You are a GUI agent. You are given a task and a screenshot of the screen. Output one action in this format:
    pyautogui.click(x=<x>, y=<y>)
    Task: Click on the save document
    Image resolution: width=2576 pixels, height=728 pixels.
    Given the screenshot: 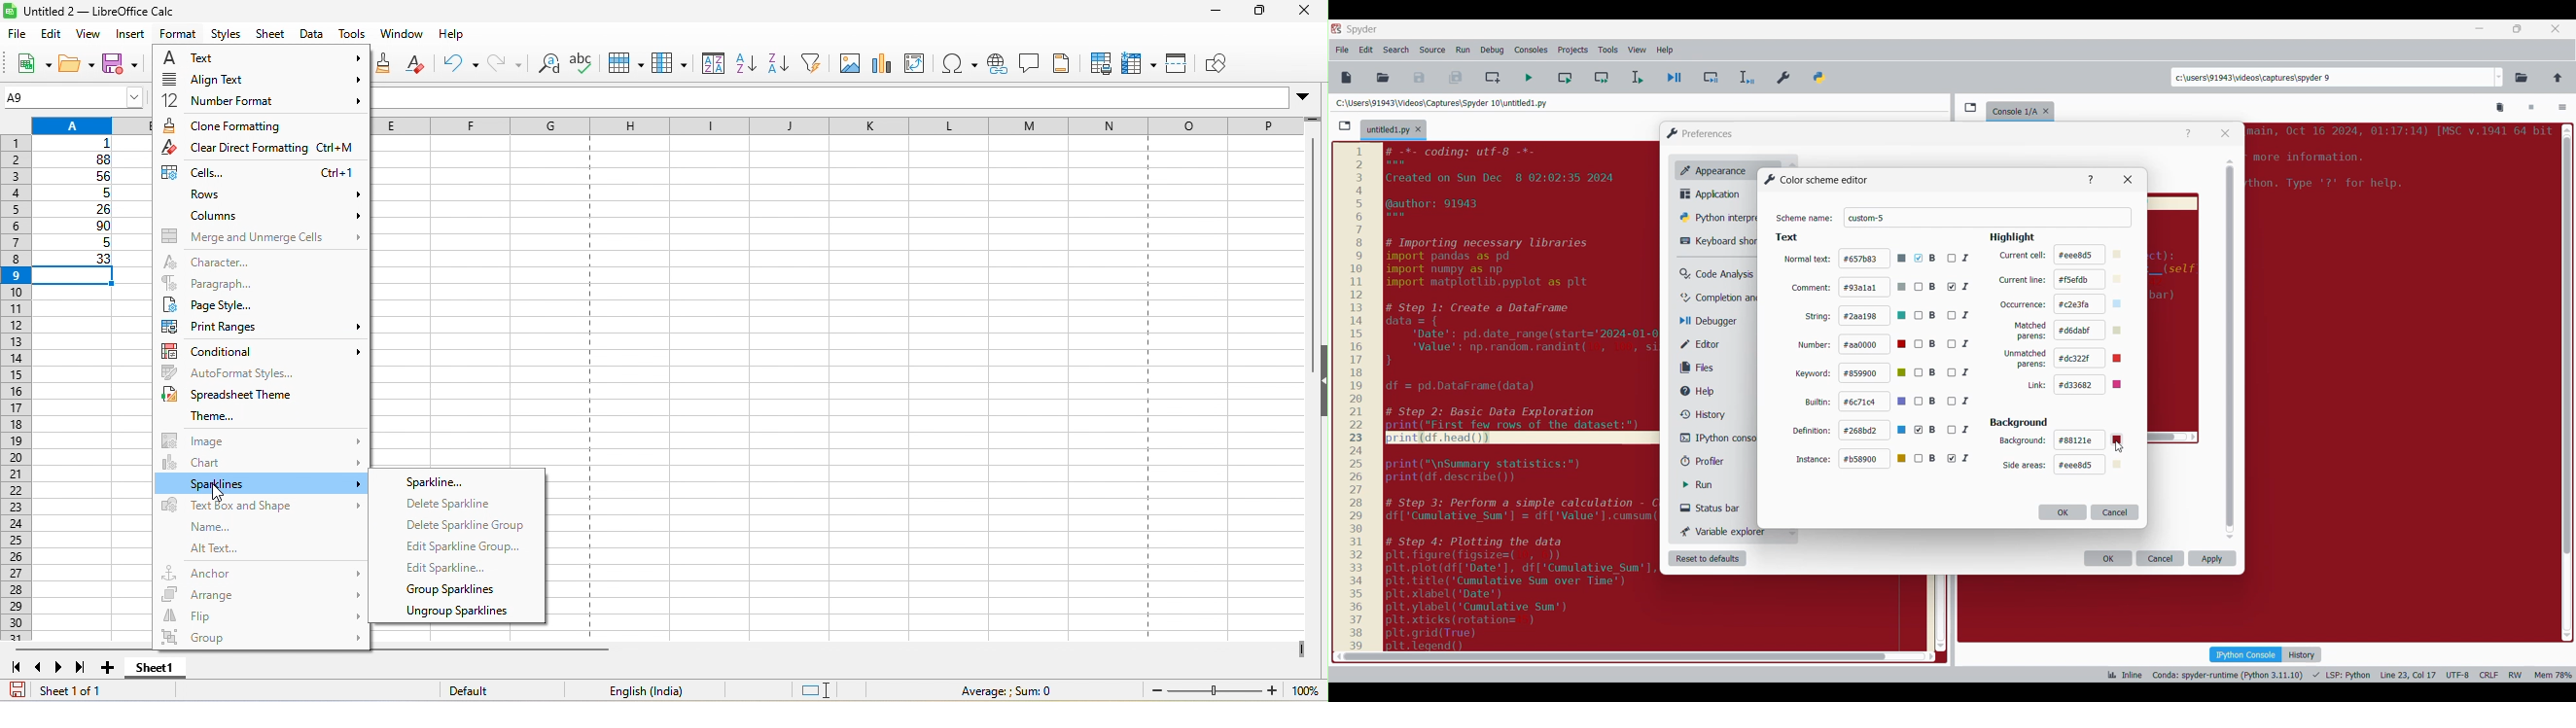 What is the action you would take?
    pyautogui.click(x=18, y=689)
    